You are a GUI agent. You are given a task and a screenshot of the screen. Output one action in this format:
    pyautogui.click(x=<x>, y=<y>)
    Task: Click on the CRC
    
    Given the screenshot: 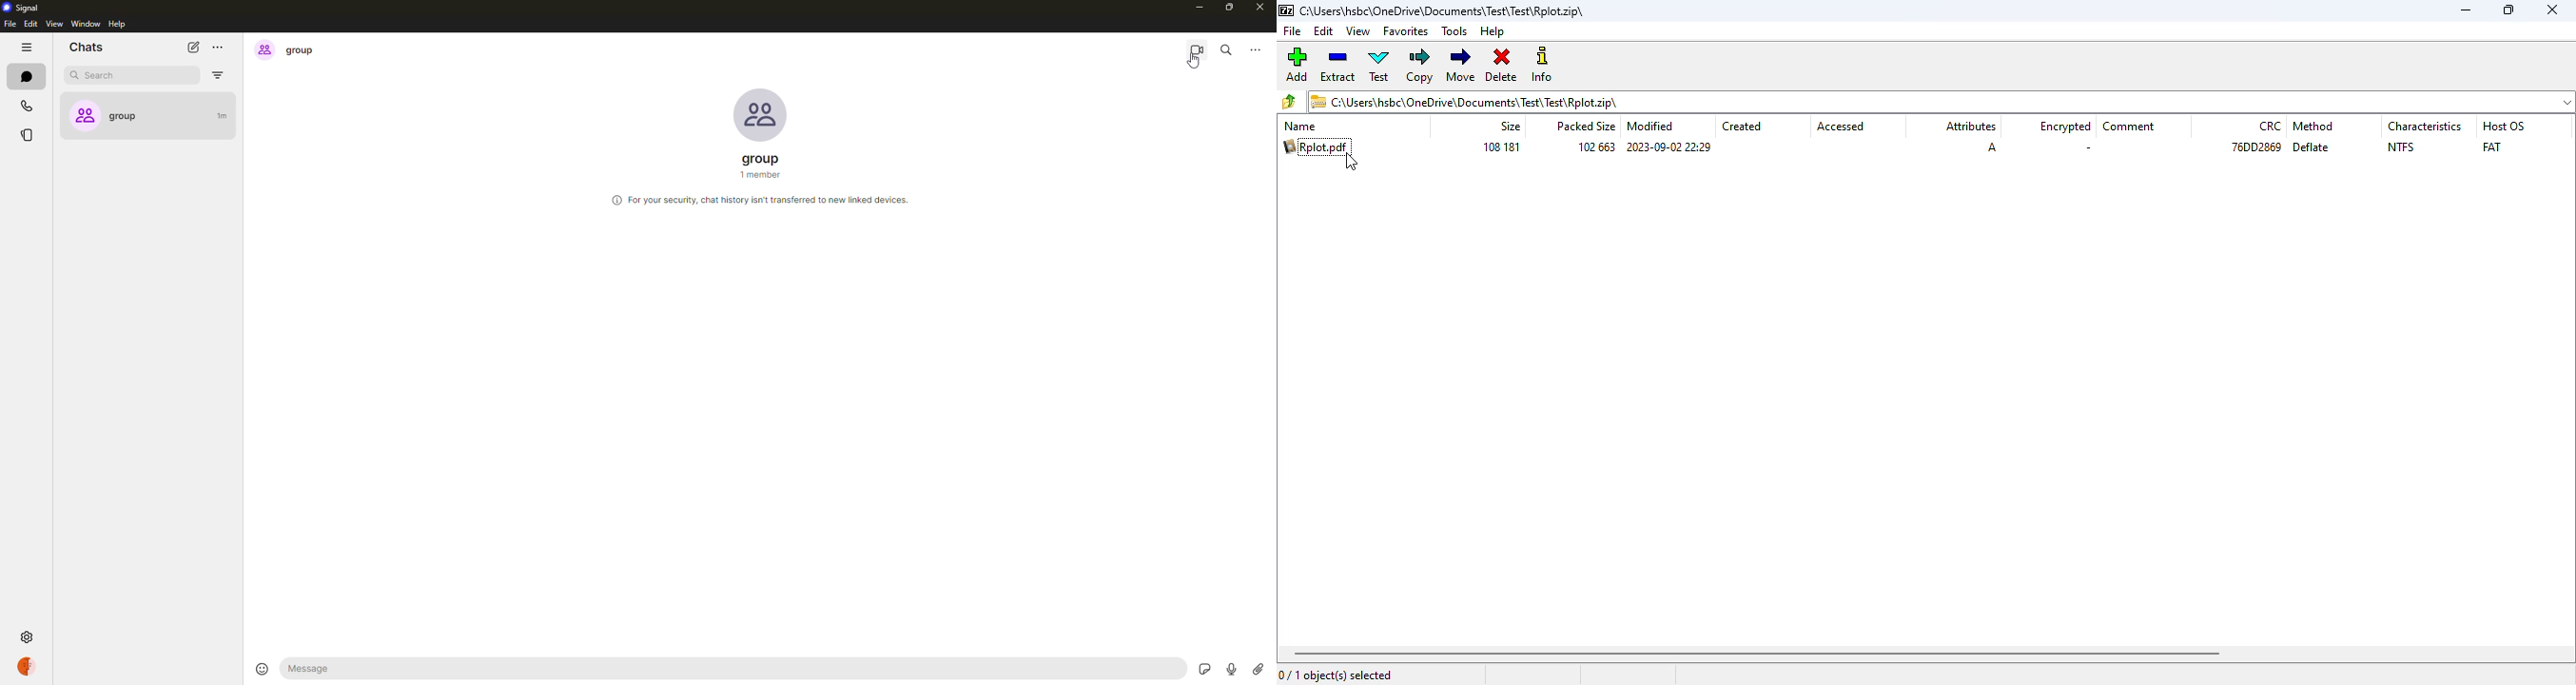 What is the action you would take?
    pyautogui.click(x=2270, y=126)
    